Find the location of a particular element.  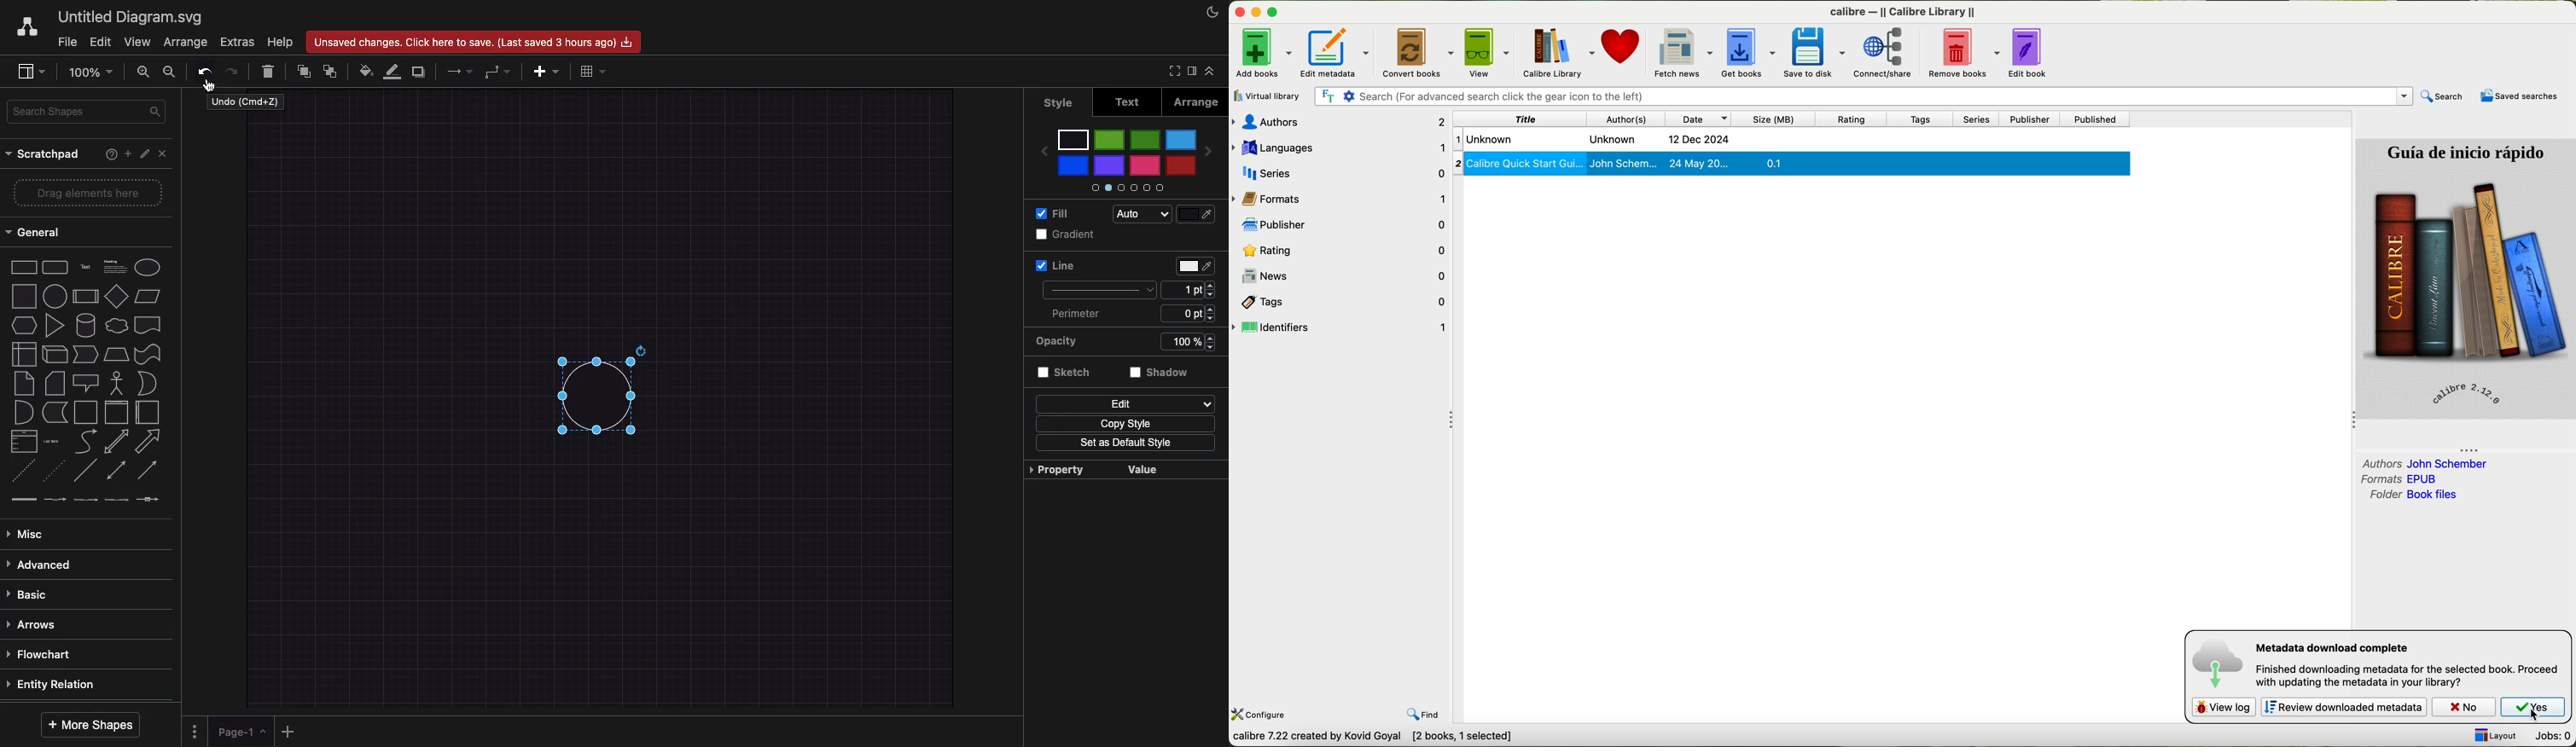

Options  is located at coordinates (195, 731).